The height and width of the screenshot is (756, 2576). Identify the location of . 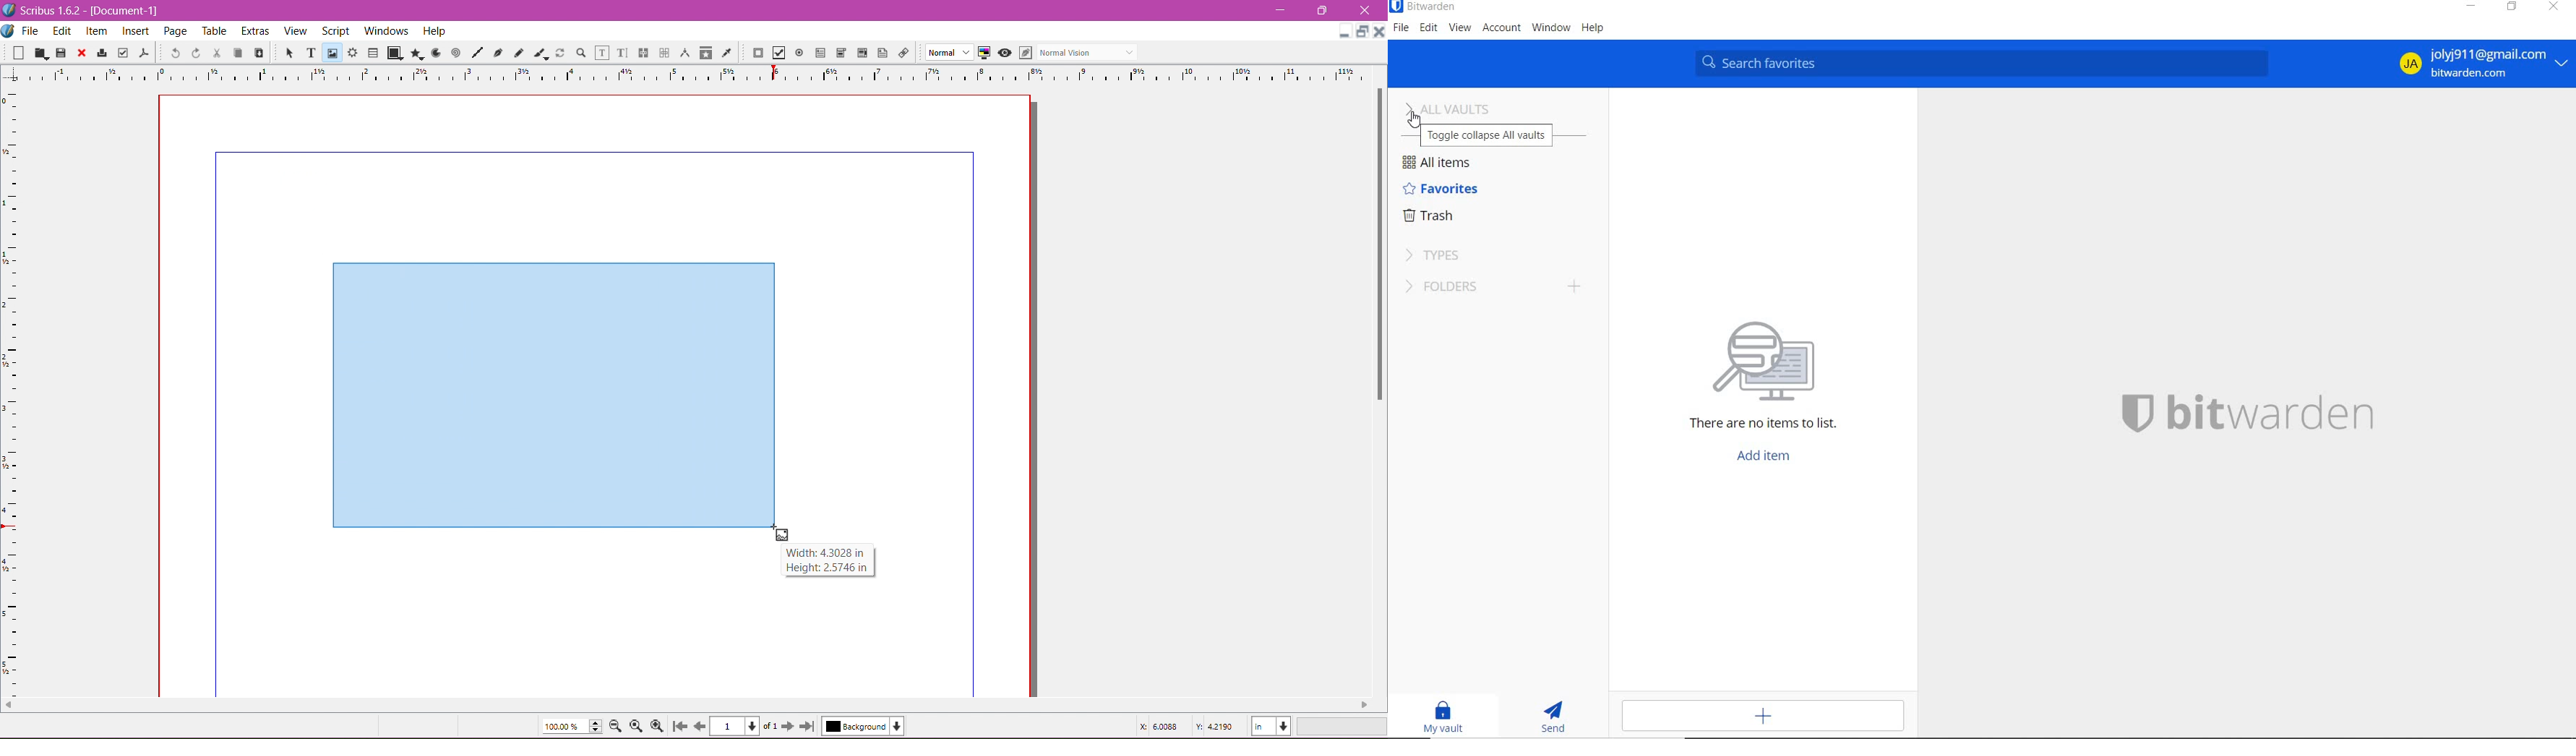
(1157, 726).